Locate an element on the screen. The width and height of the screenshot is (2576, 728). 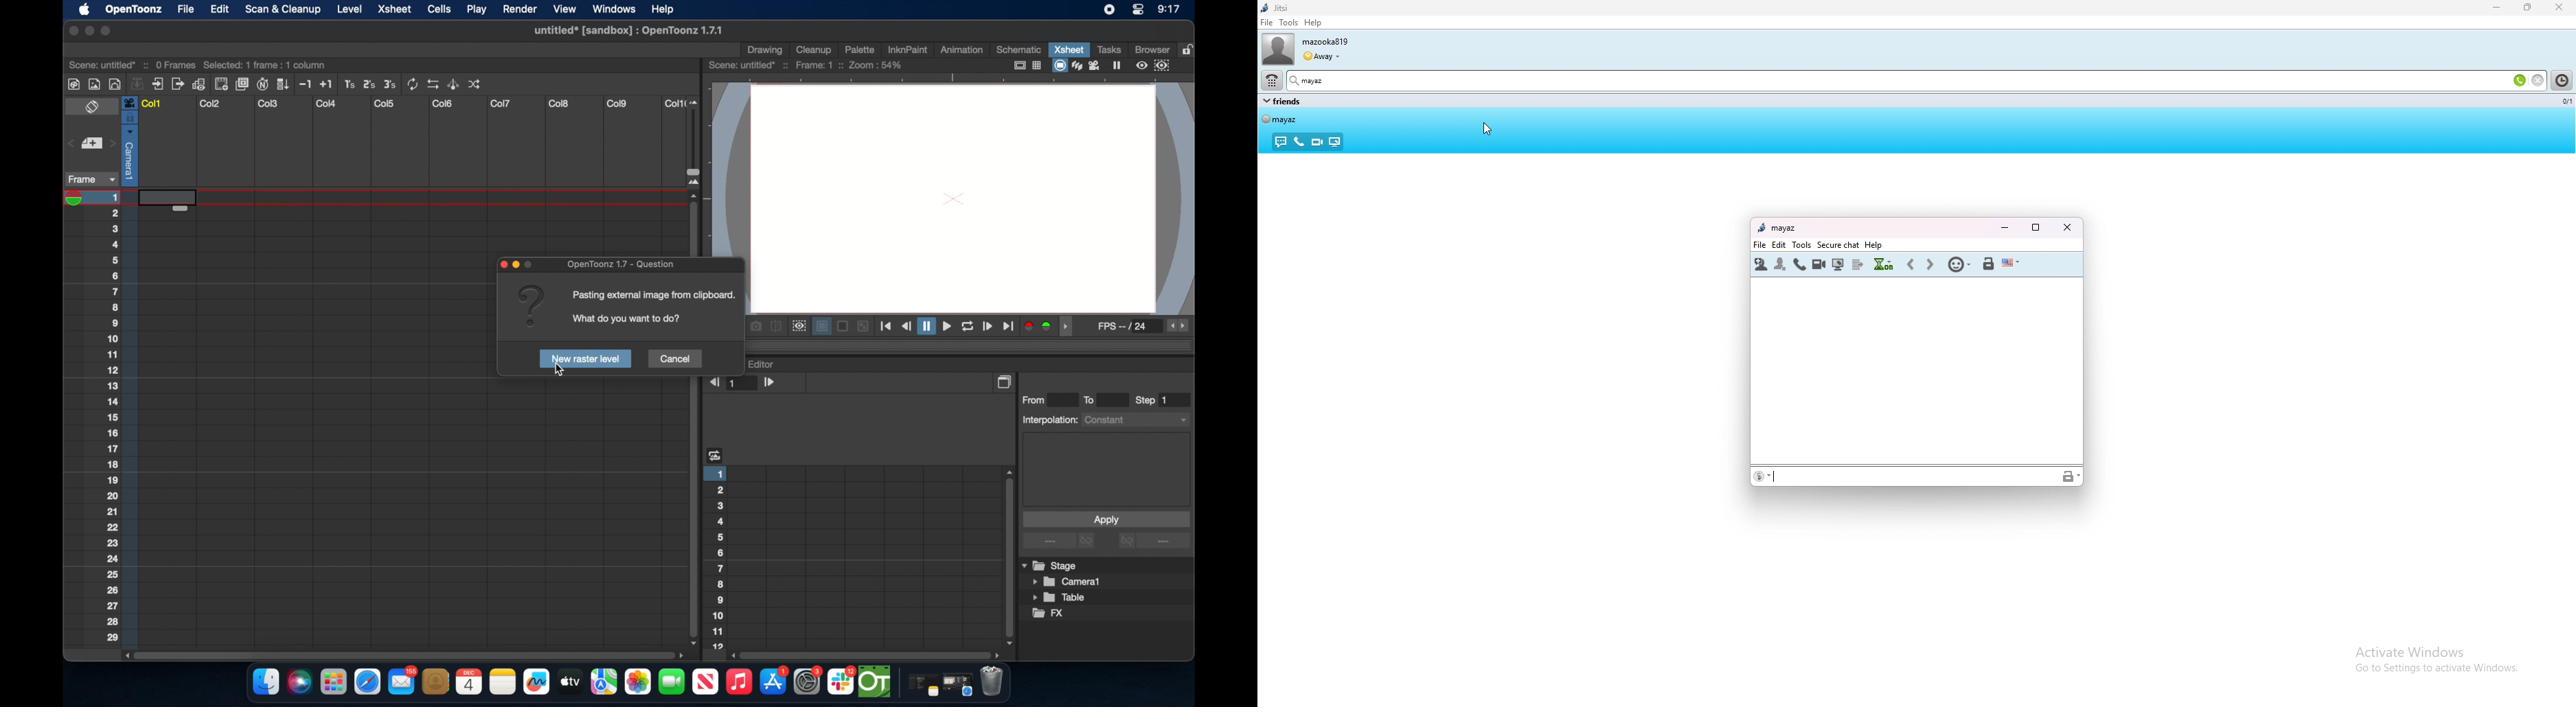
backgrounds is located at coordinates (840, 326).